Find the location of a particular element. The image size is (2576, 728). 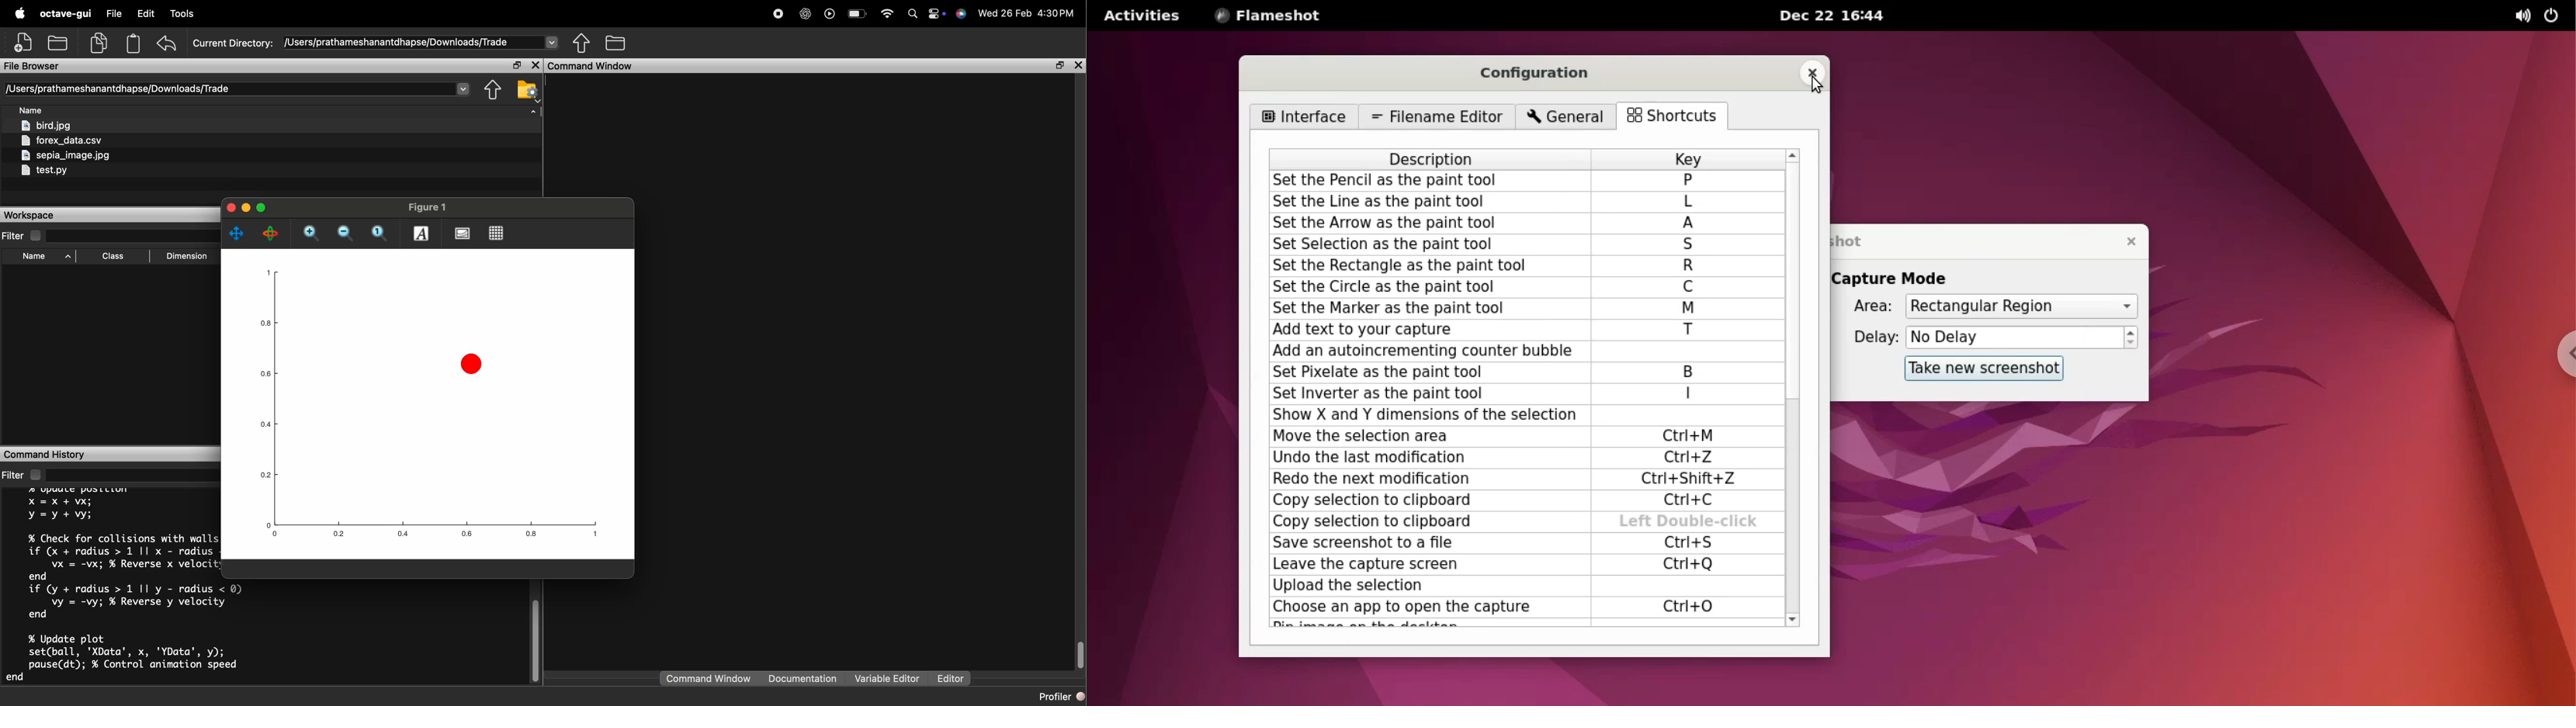

I  is located at coordinates (1690, 393).